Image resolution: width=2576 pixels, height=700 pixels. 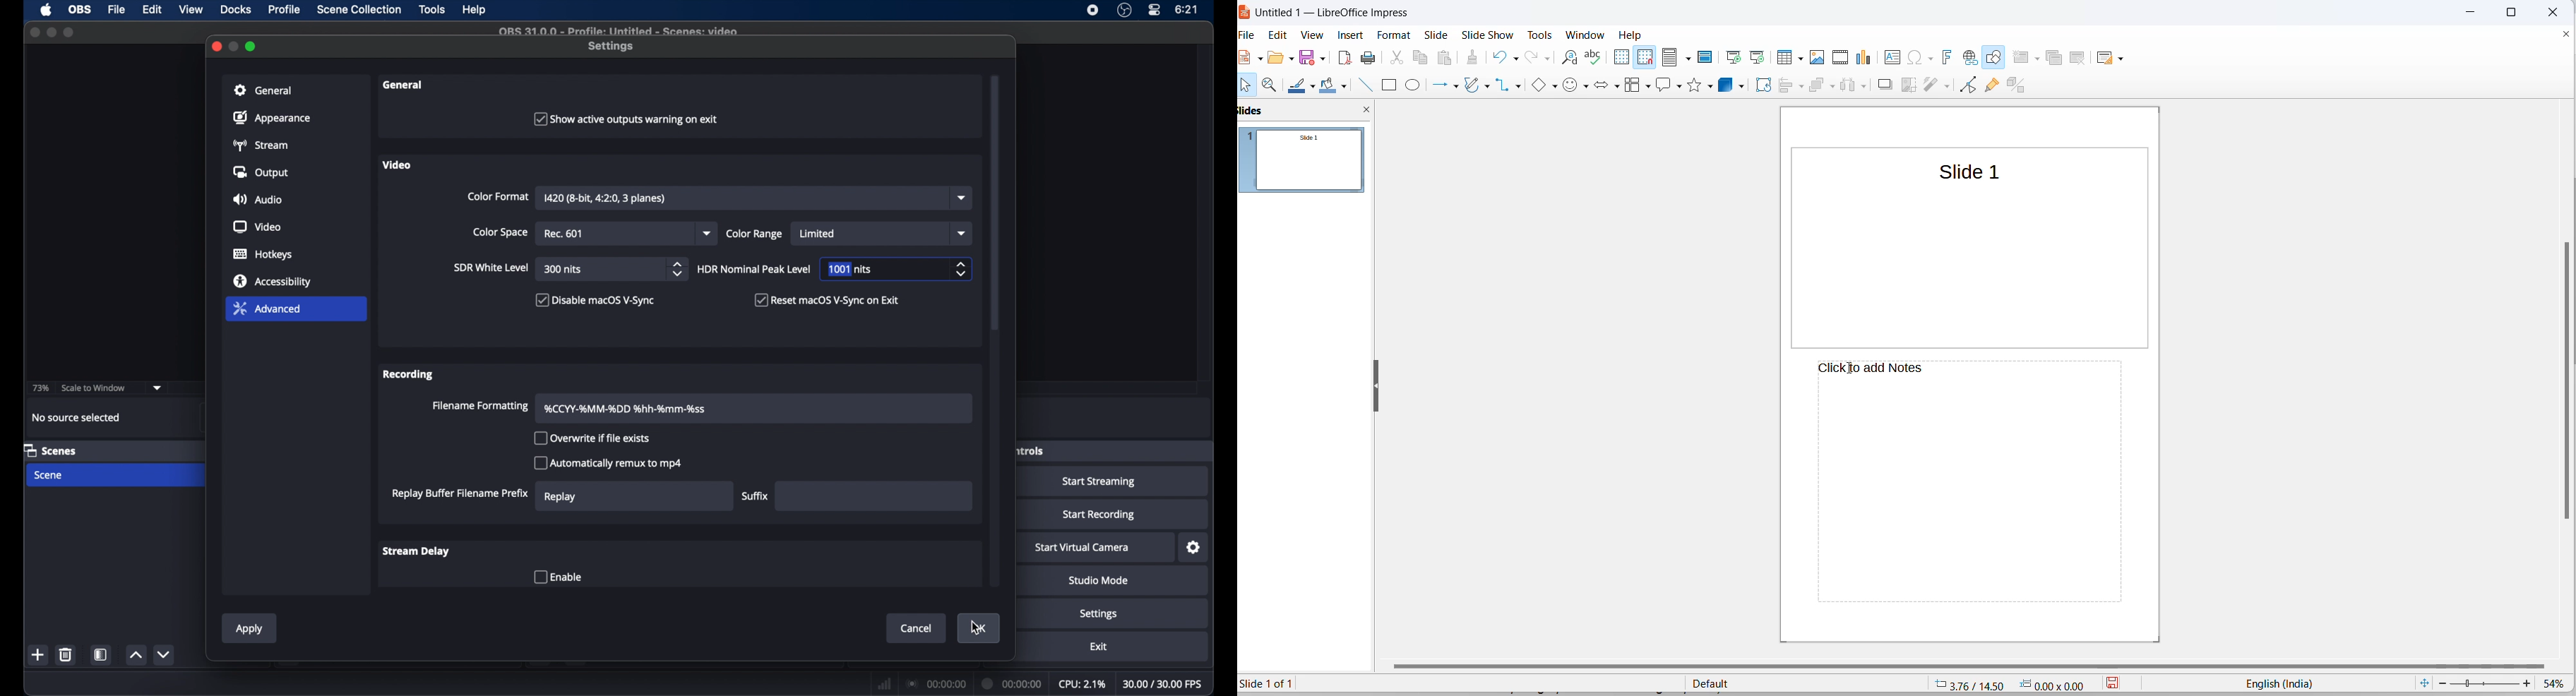 What do you see at coordinates (605, 198) in the screenshot?
I see `I420` at bounding box center [605, 198].